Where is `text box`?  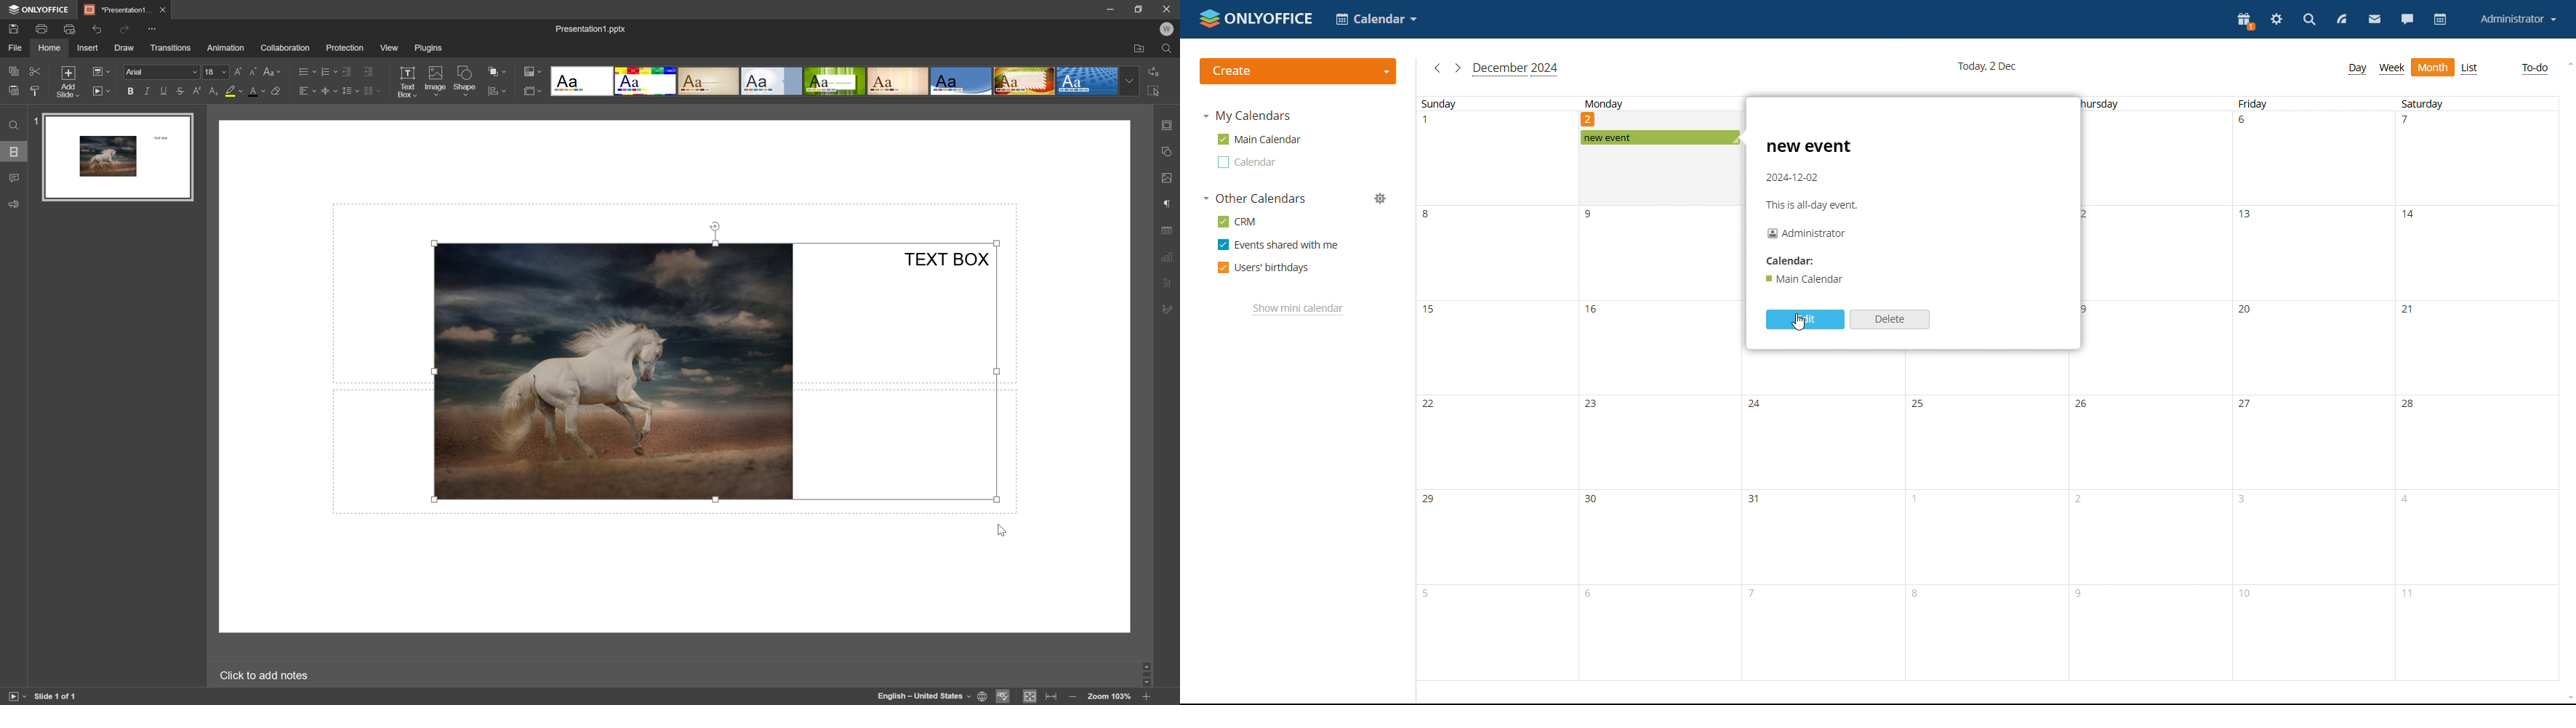 text box is located at coordinates (407, 82).